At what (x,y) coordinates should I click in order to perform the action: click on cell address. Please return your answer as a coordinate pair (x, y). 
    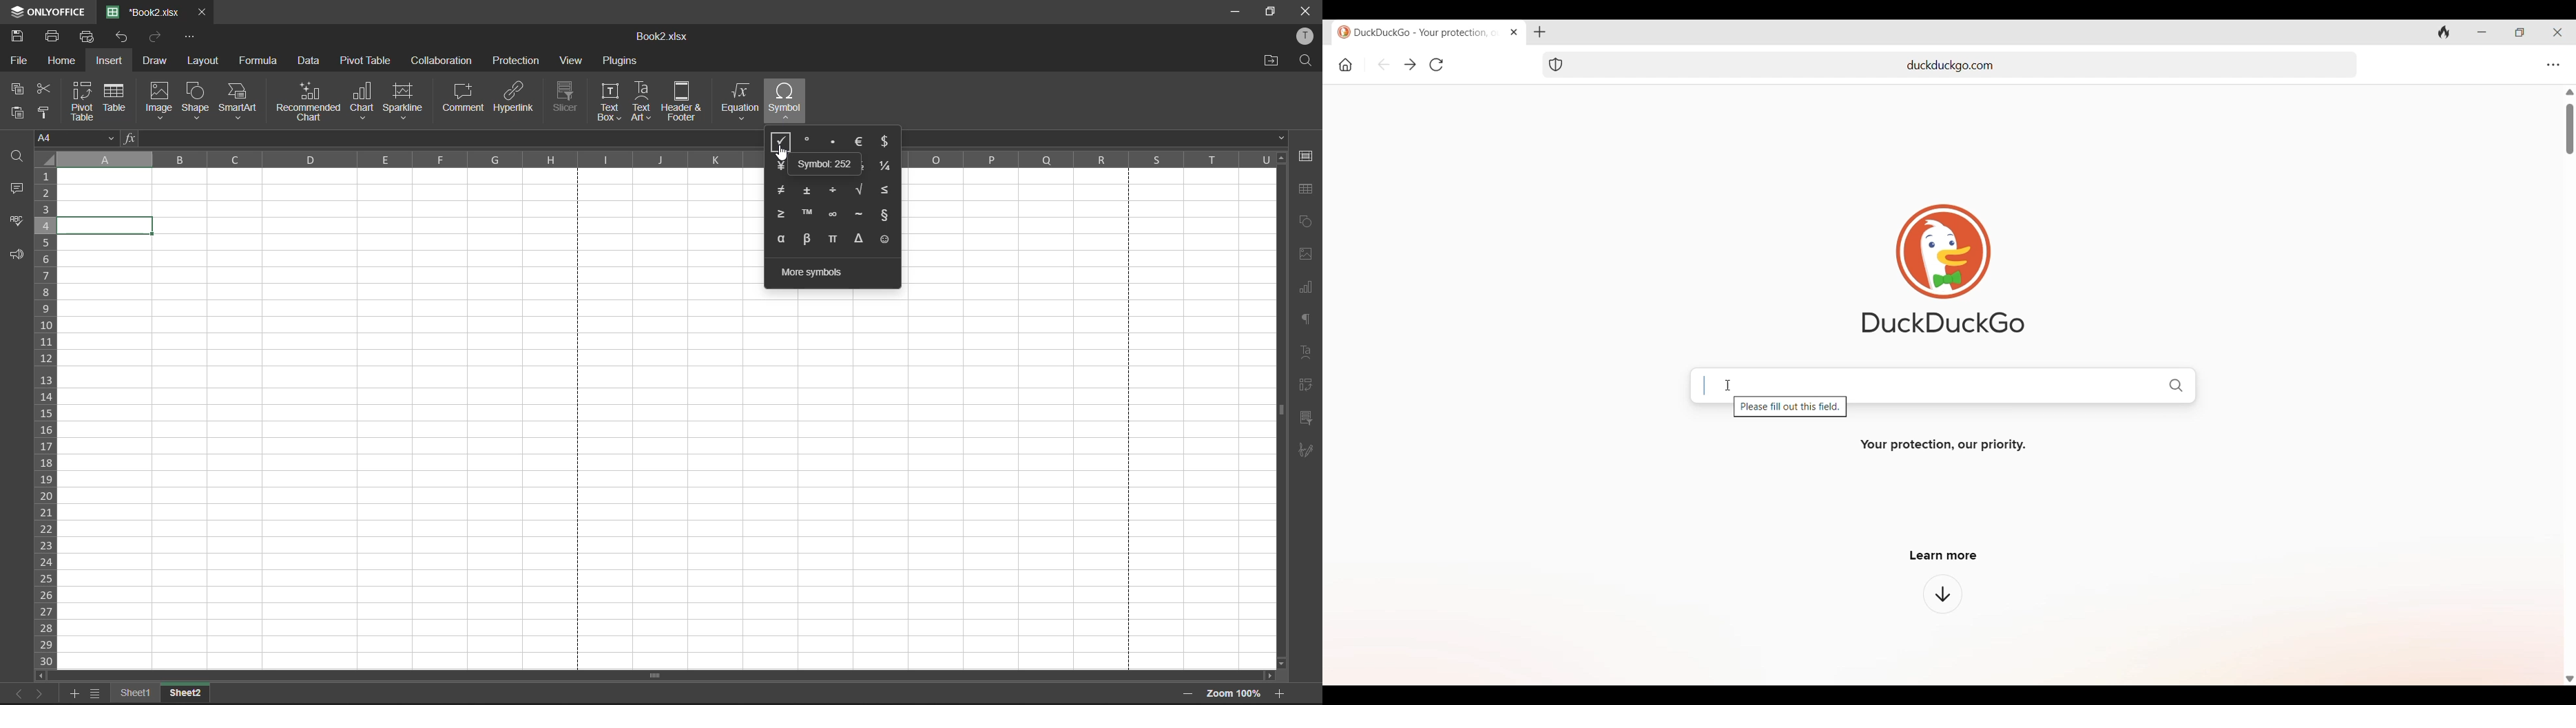
    Looking at the image, I should click on (76, 139).